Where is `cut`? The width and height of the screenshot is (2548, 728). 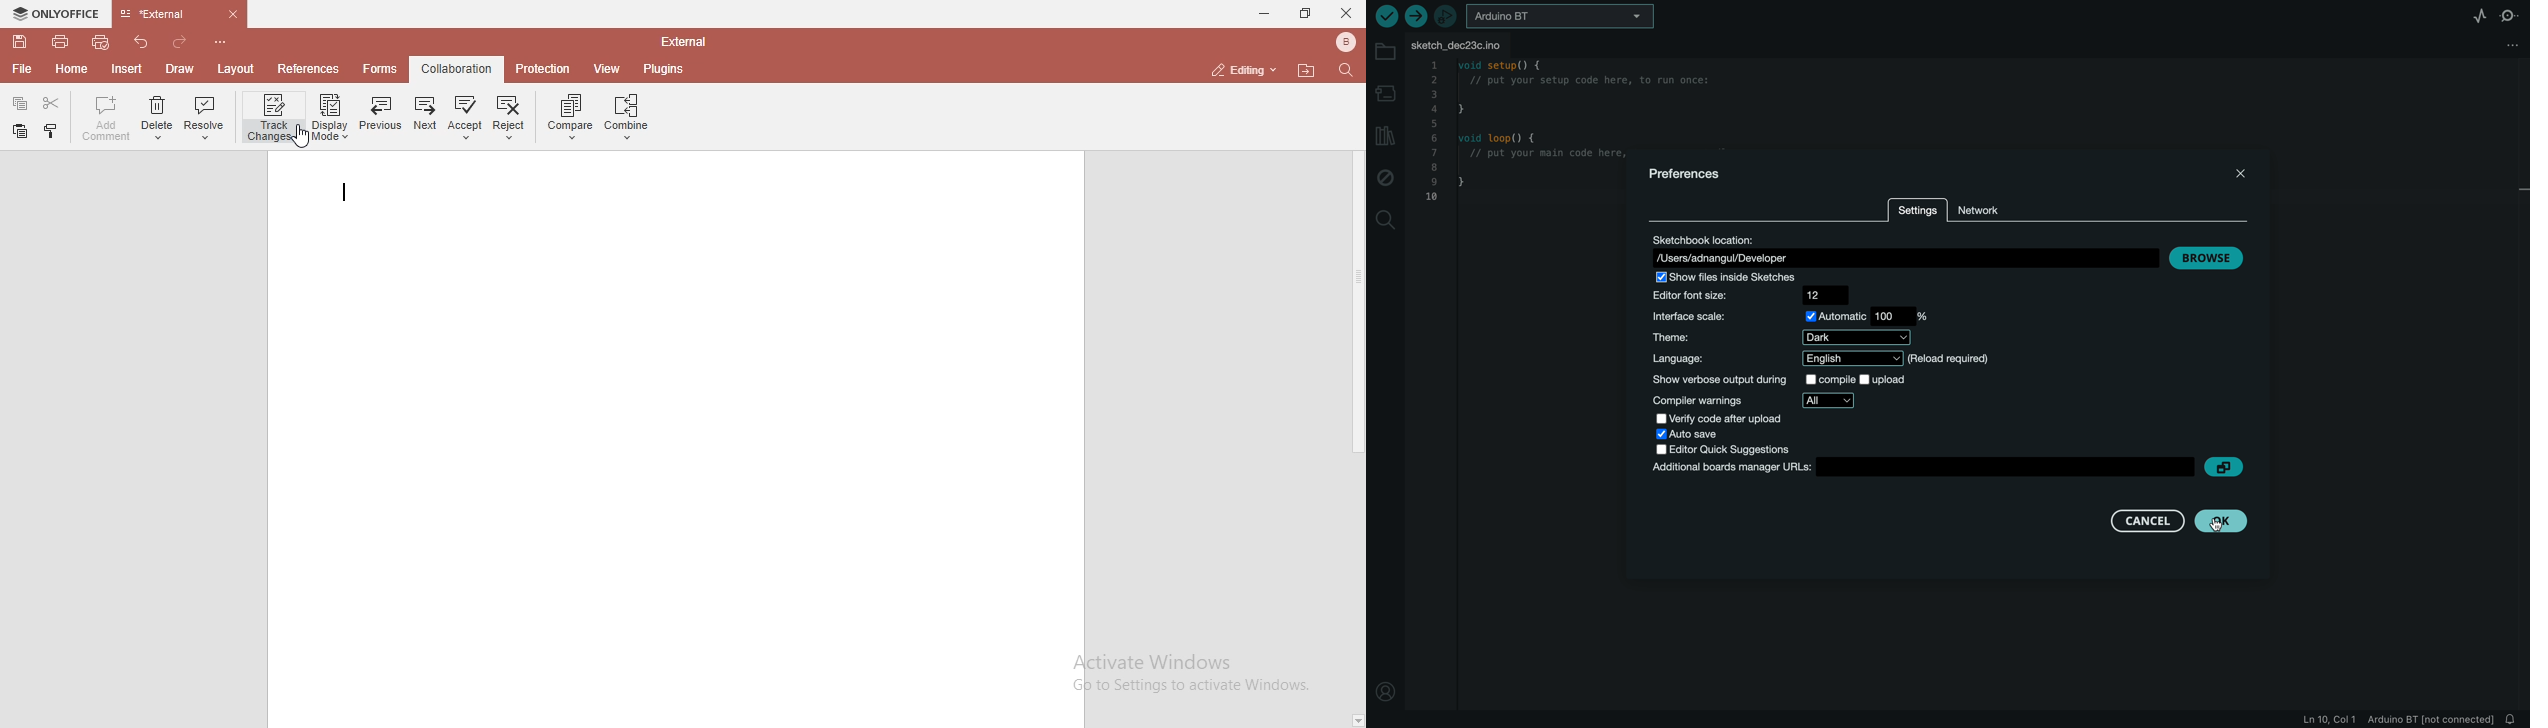
cut is located at coordinates (51, 102).